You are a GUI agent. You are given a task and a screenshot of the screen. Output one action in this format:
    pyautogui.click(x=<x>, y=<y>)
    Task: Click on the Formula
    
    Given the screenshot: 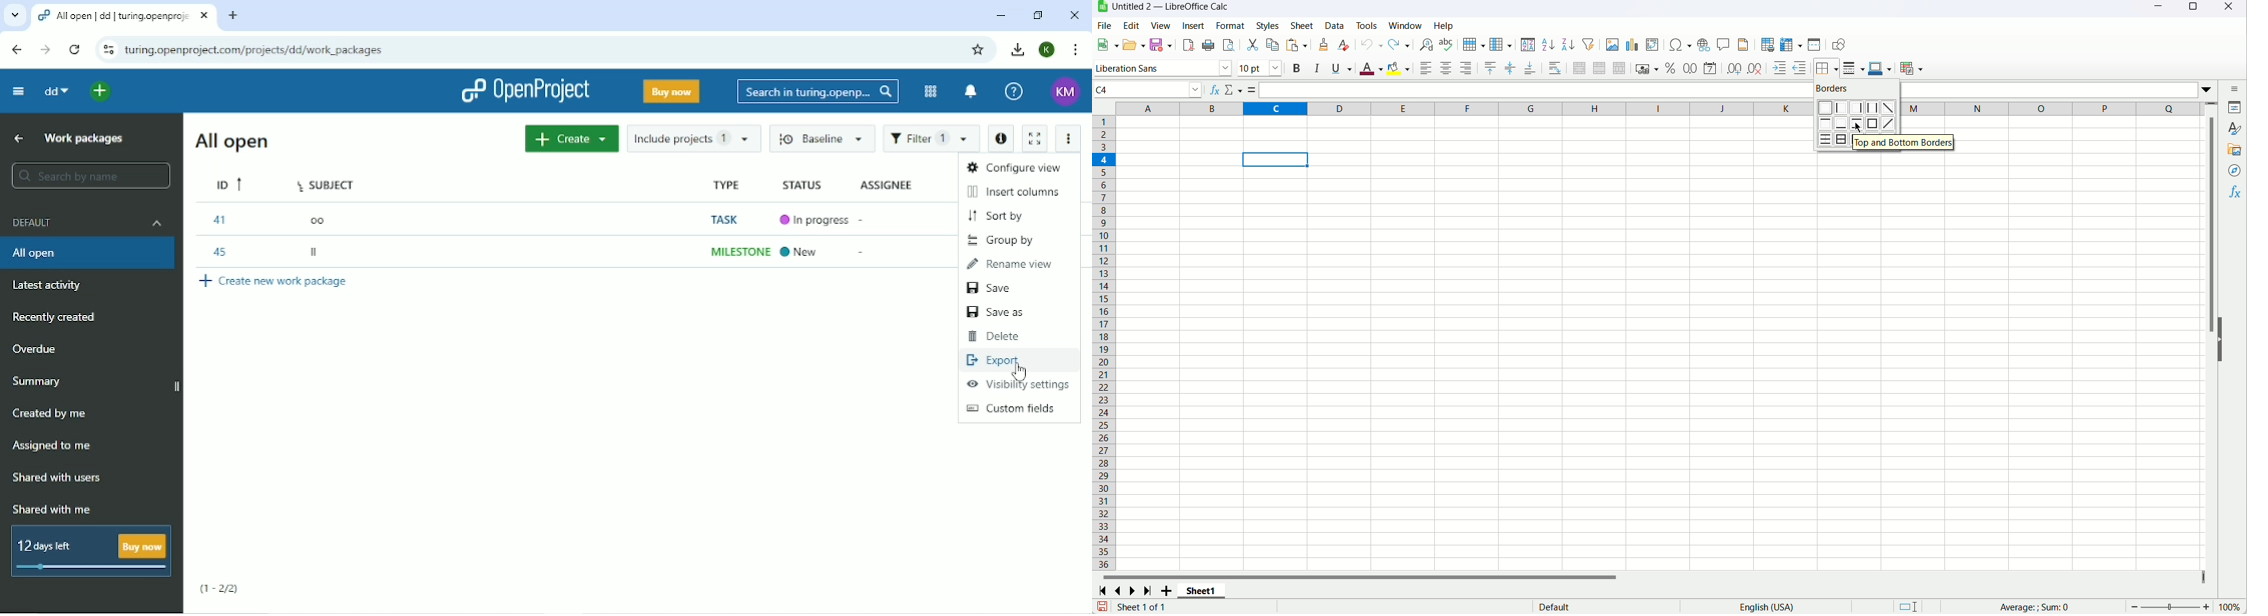 What is the action you would take?
    pyautogui.click(x=1254, y=91)
    